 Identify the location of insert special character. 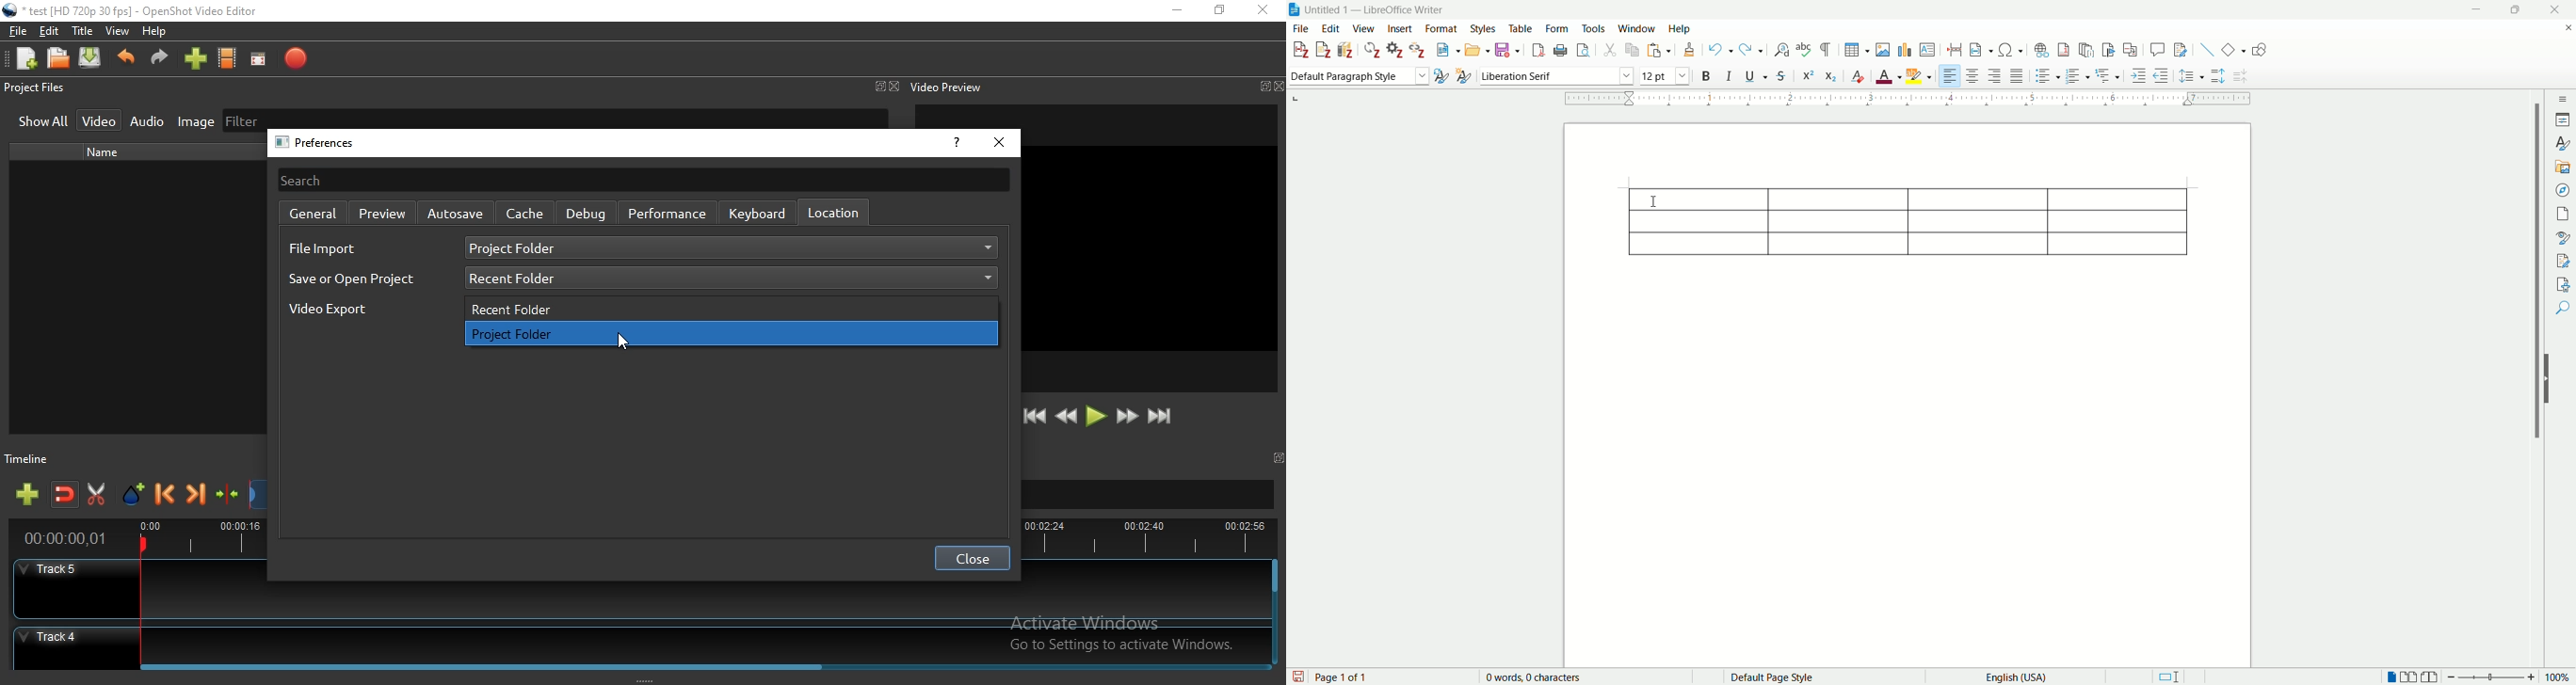
(2011, 50).